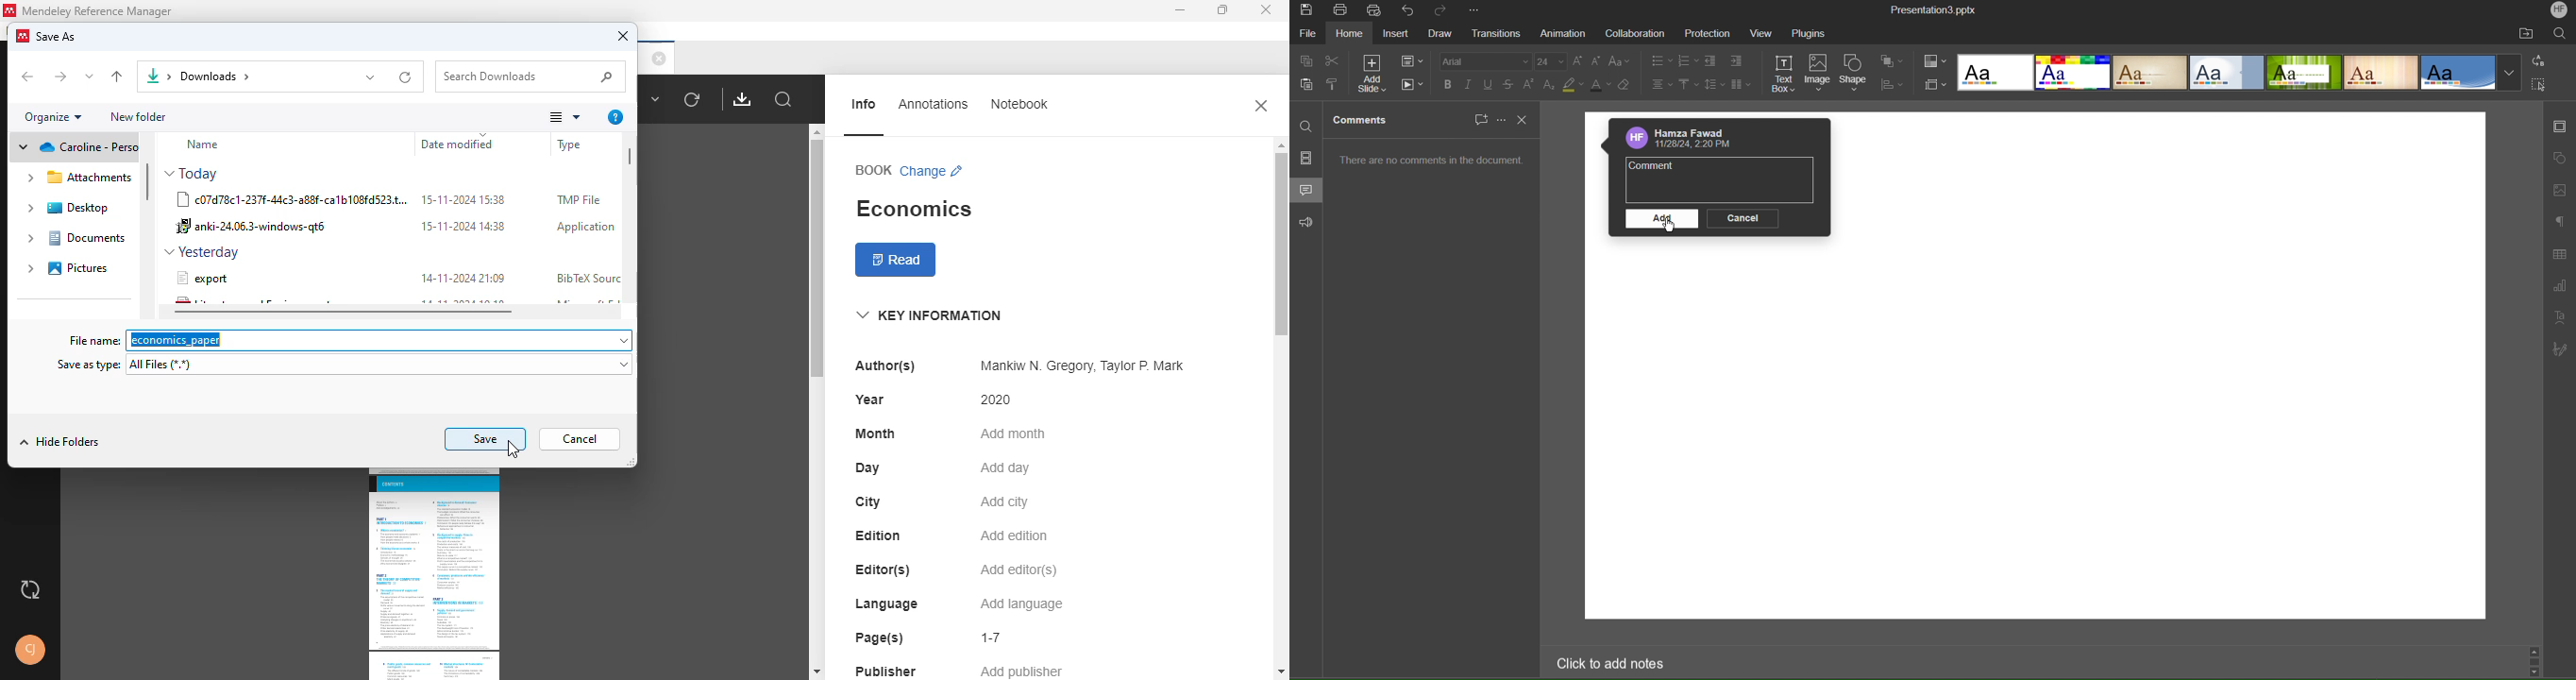  I want to click on Caroline, so click(75, 147).